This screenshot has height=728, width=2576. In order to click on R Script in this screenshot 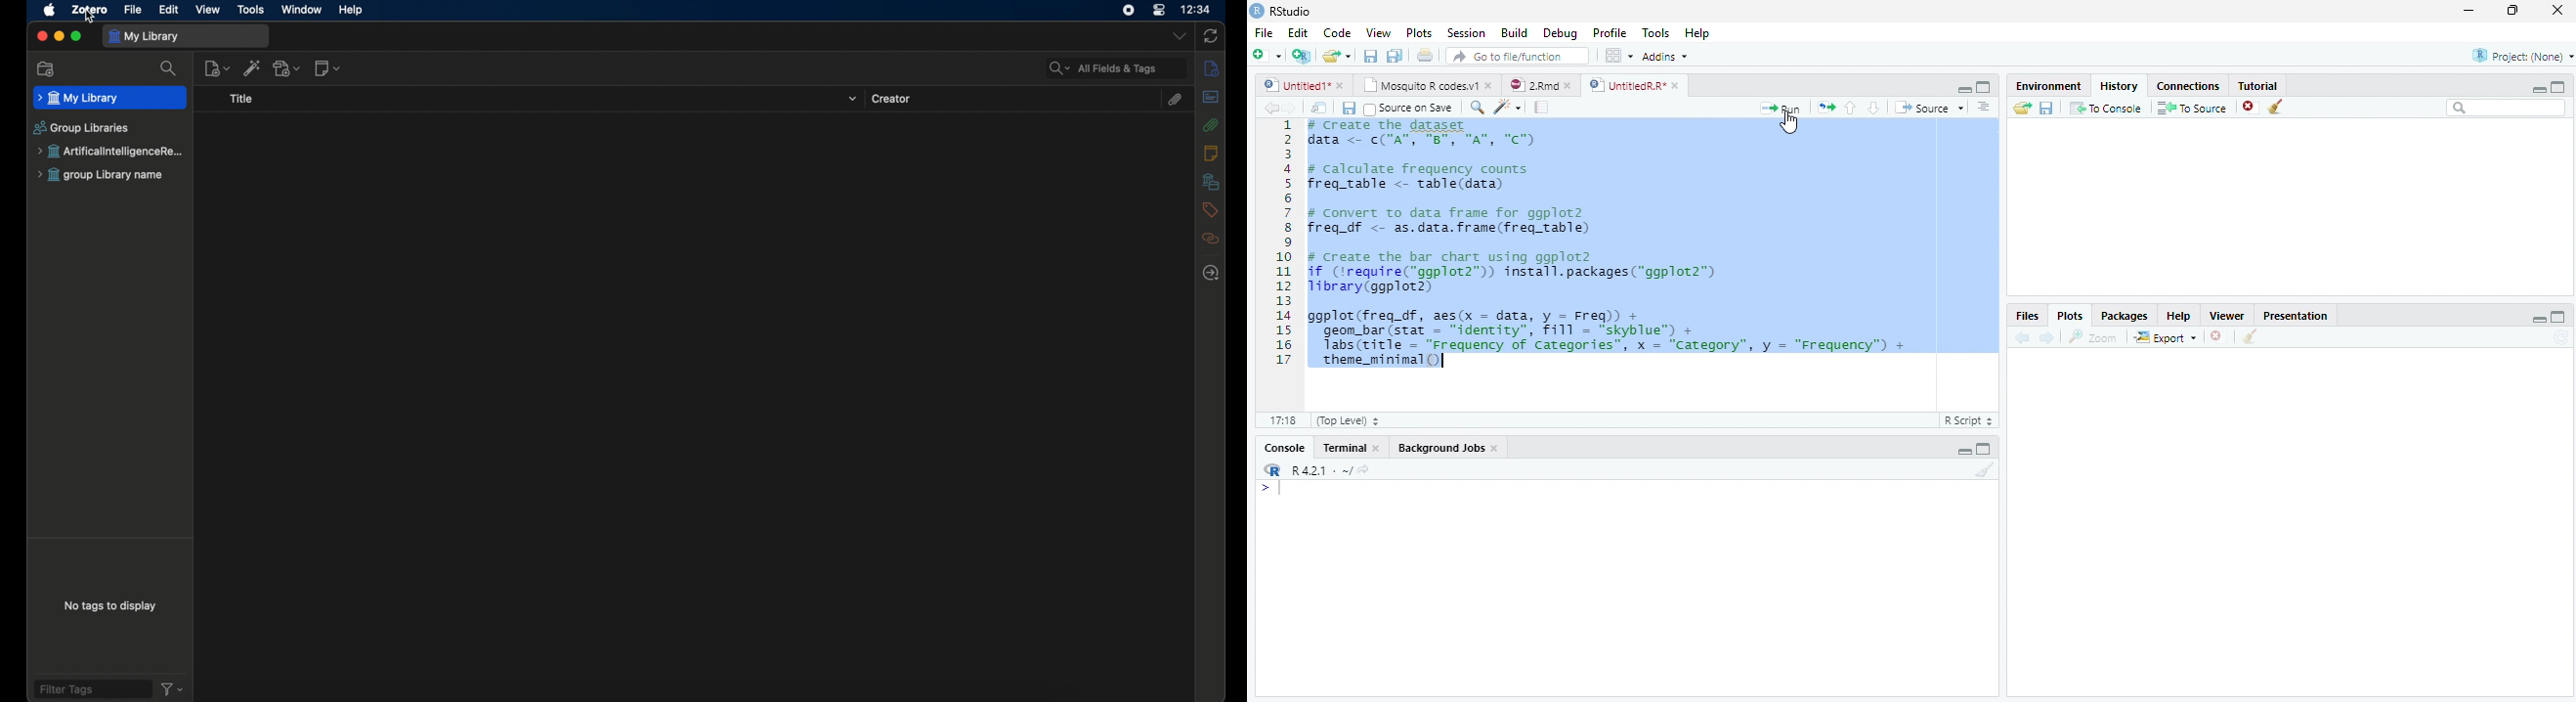, I will do `click(1970, 421)`.